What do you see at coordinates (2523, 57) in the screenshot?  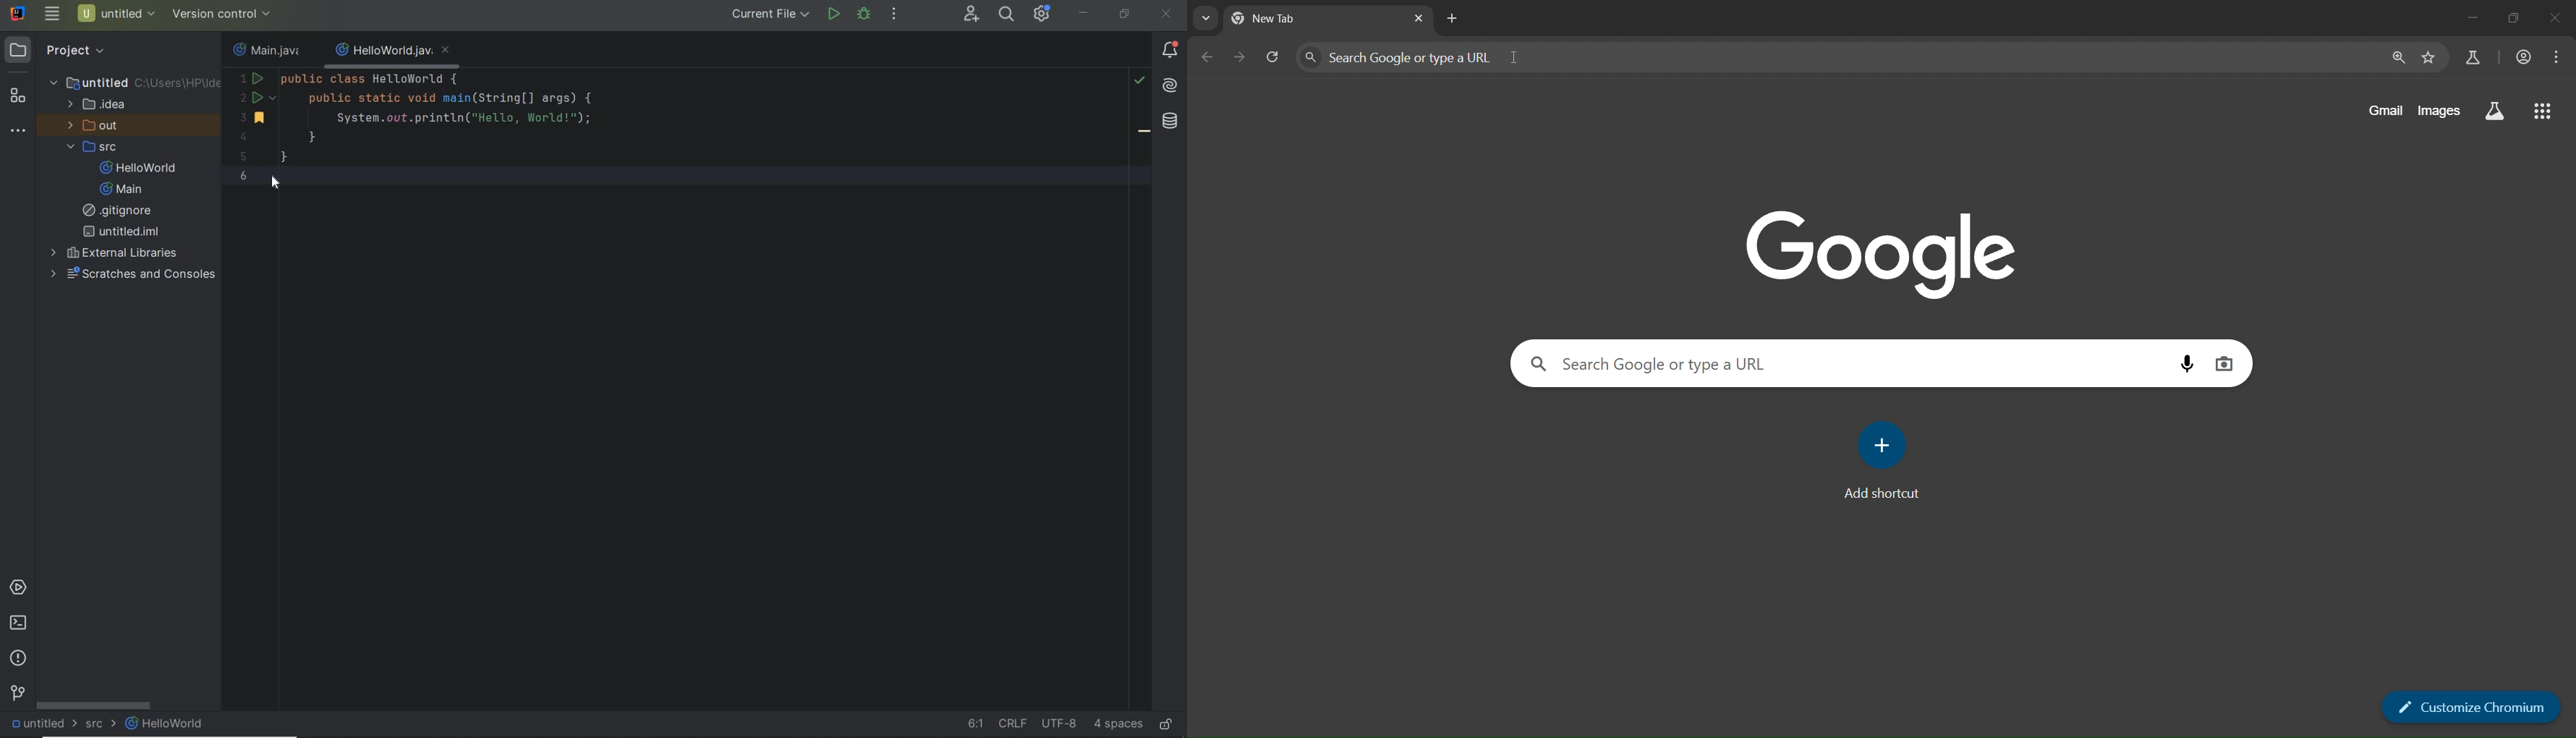 I see `accounts` at bounding box center [2523, 57].